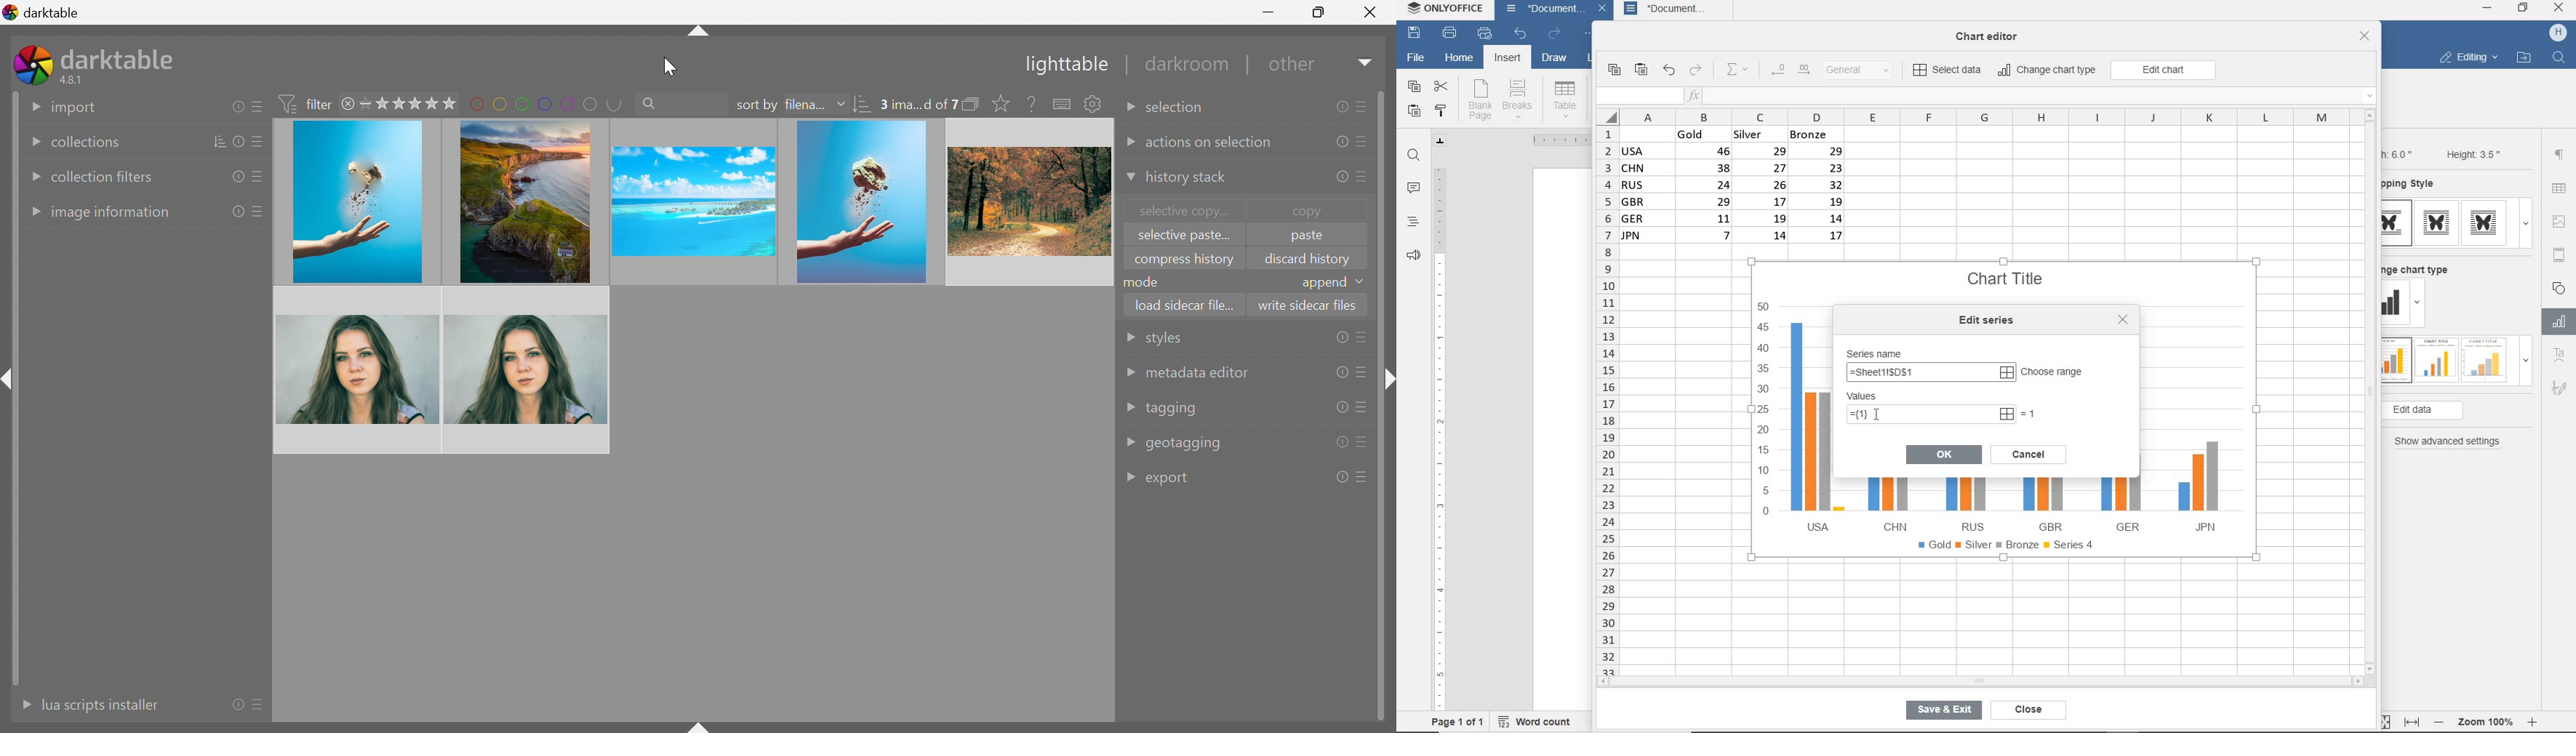  I want to click on blank page, so click(1480, 100).